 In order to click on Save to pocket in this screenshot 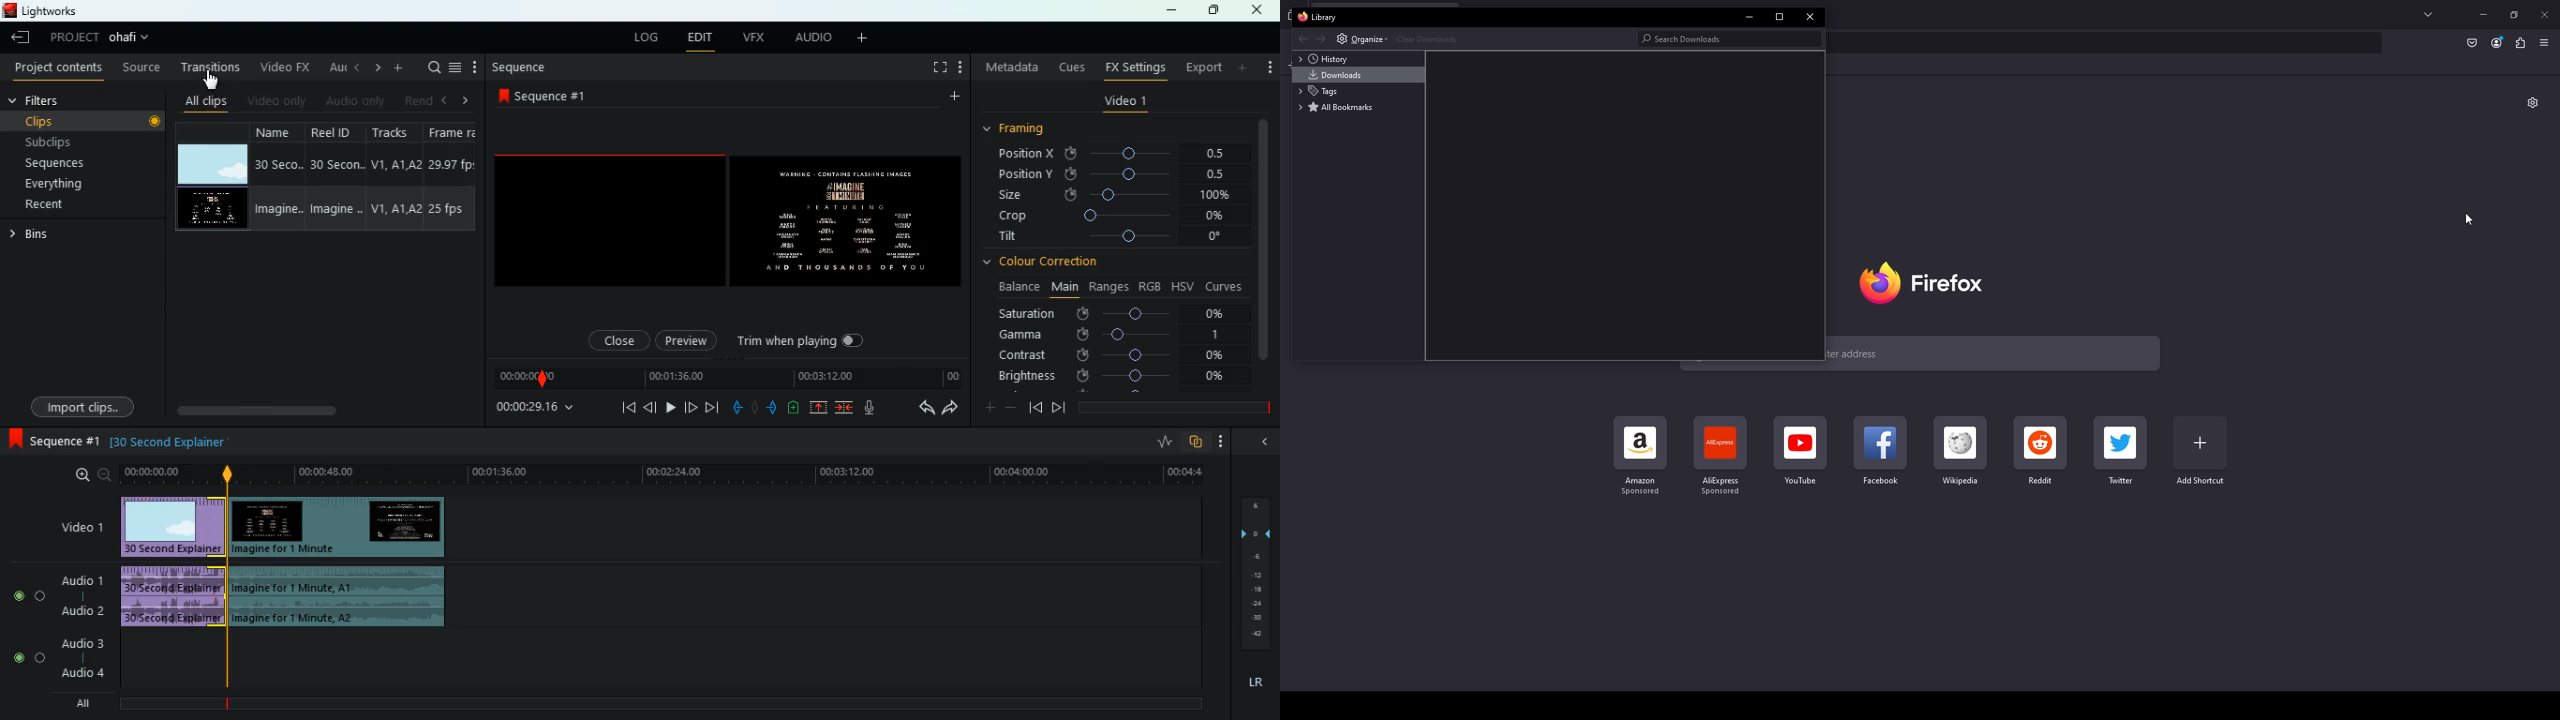, I will do `click(2471, 44)`.